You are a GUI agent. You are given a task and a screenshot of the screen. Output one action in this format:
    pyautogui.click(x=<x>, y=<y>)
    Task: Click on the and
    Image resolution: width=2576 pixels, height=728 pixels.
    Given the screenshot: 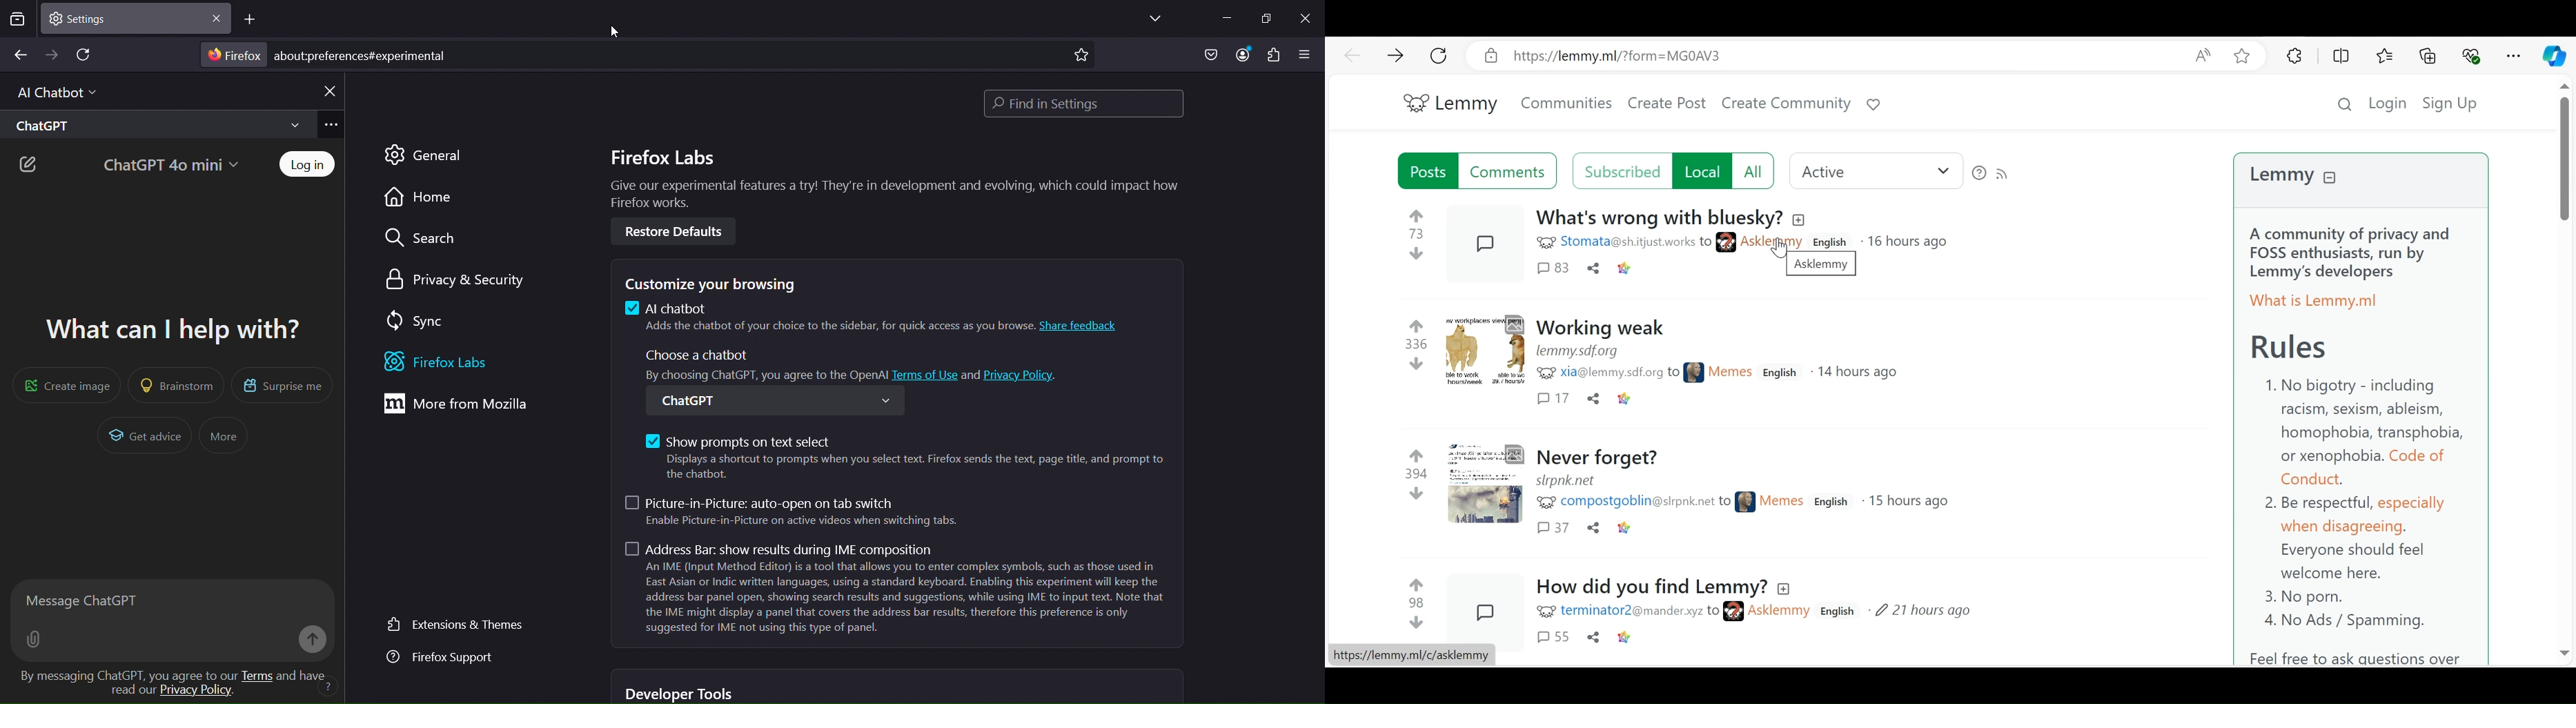 What is the action you would take?
    pyautogui.click(x=970, y=373)
    